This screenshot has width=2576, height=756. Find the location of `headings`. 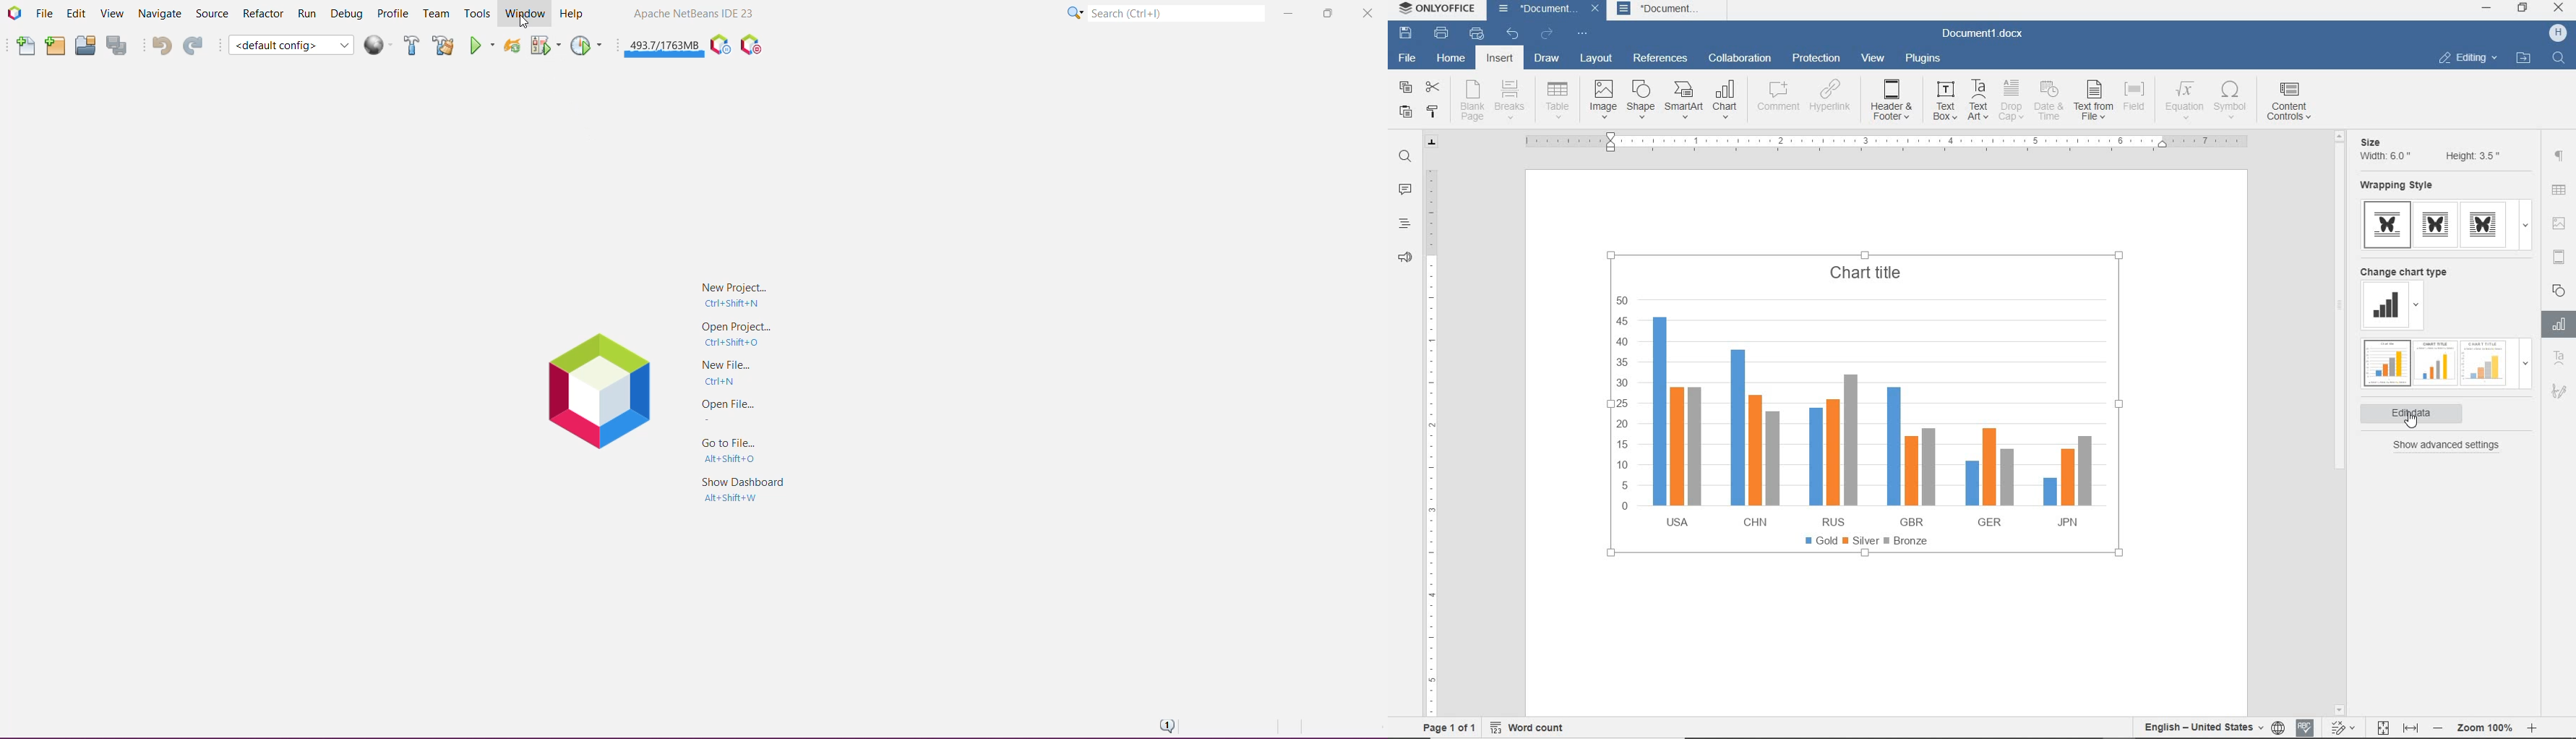

headings is located at coordinates (1403, 225).